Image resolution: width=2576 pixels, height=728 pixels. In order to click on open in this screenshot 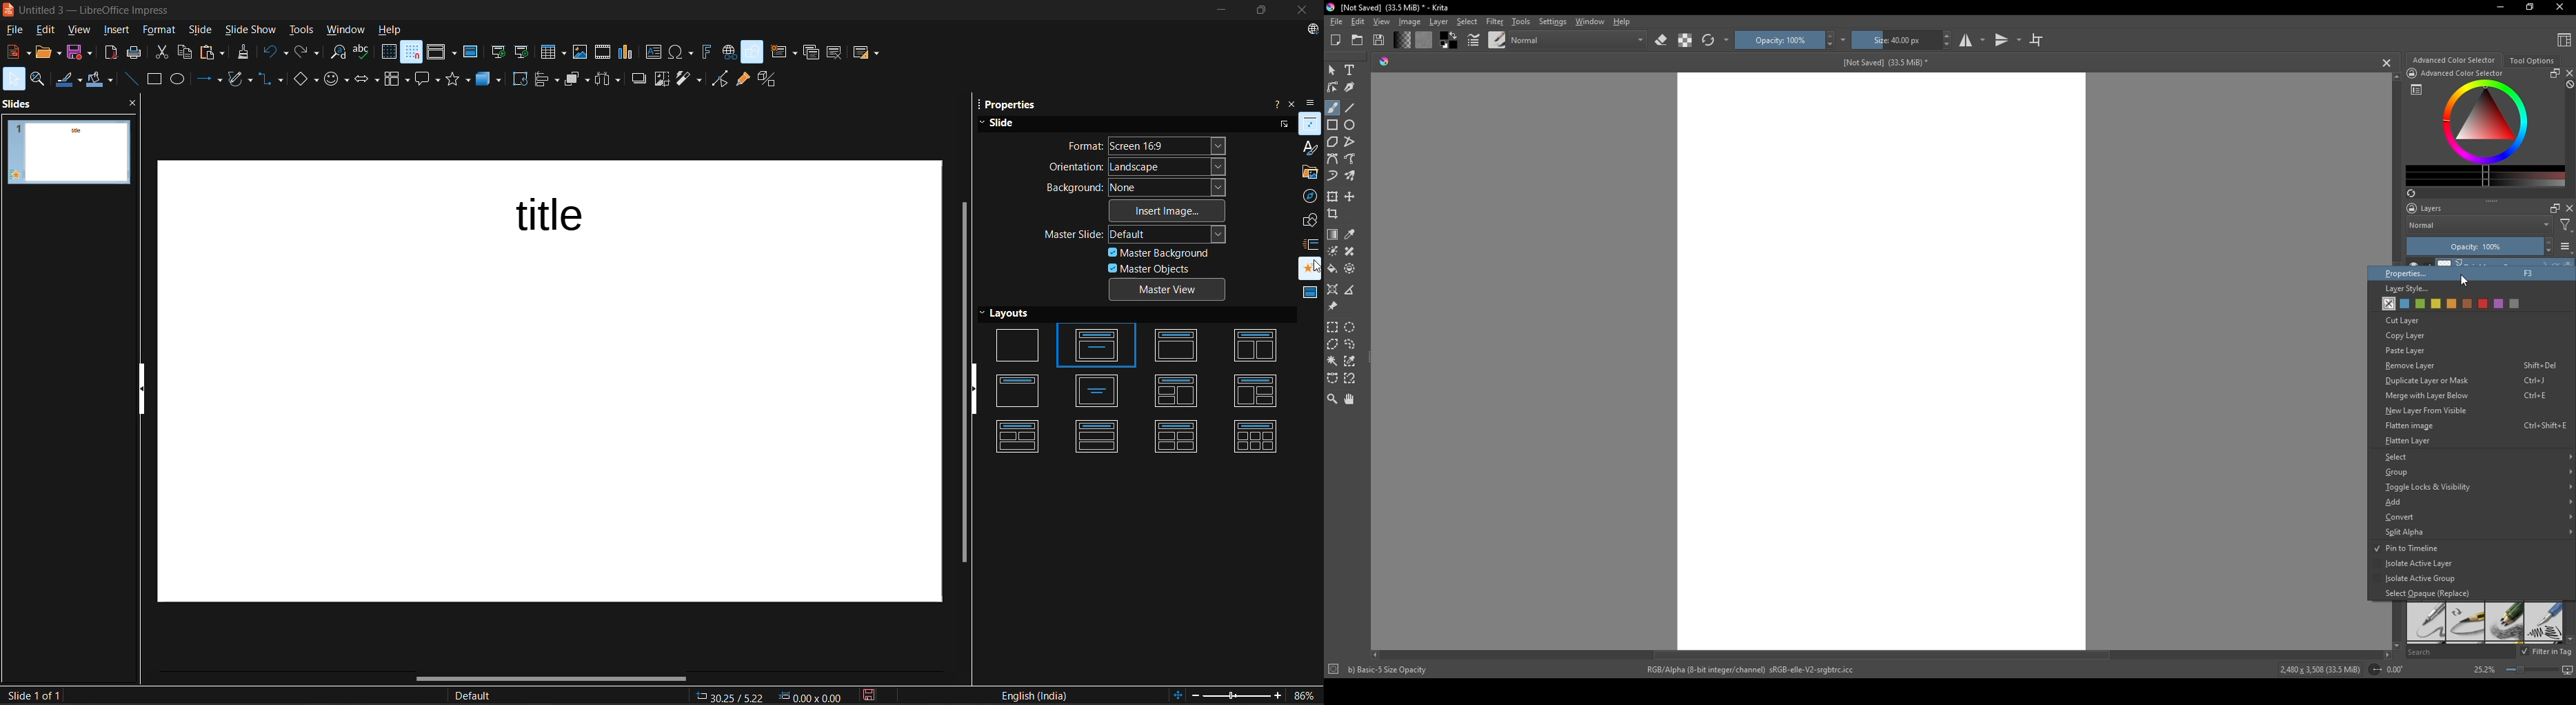, I will do `click(50, 52)`.